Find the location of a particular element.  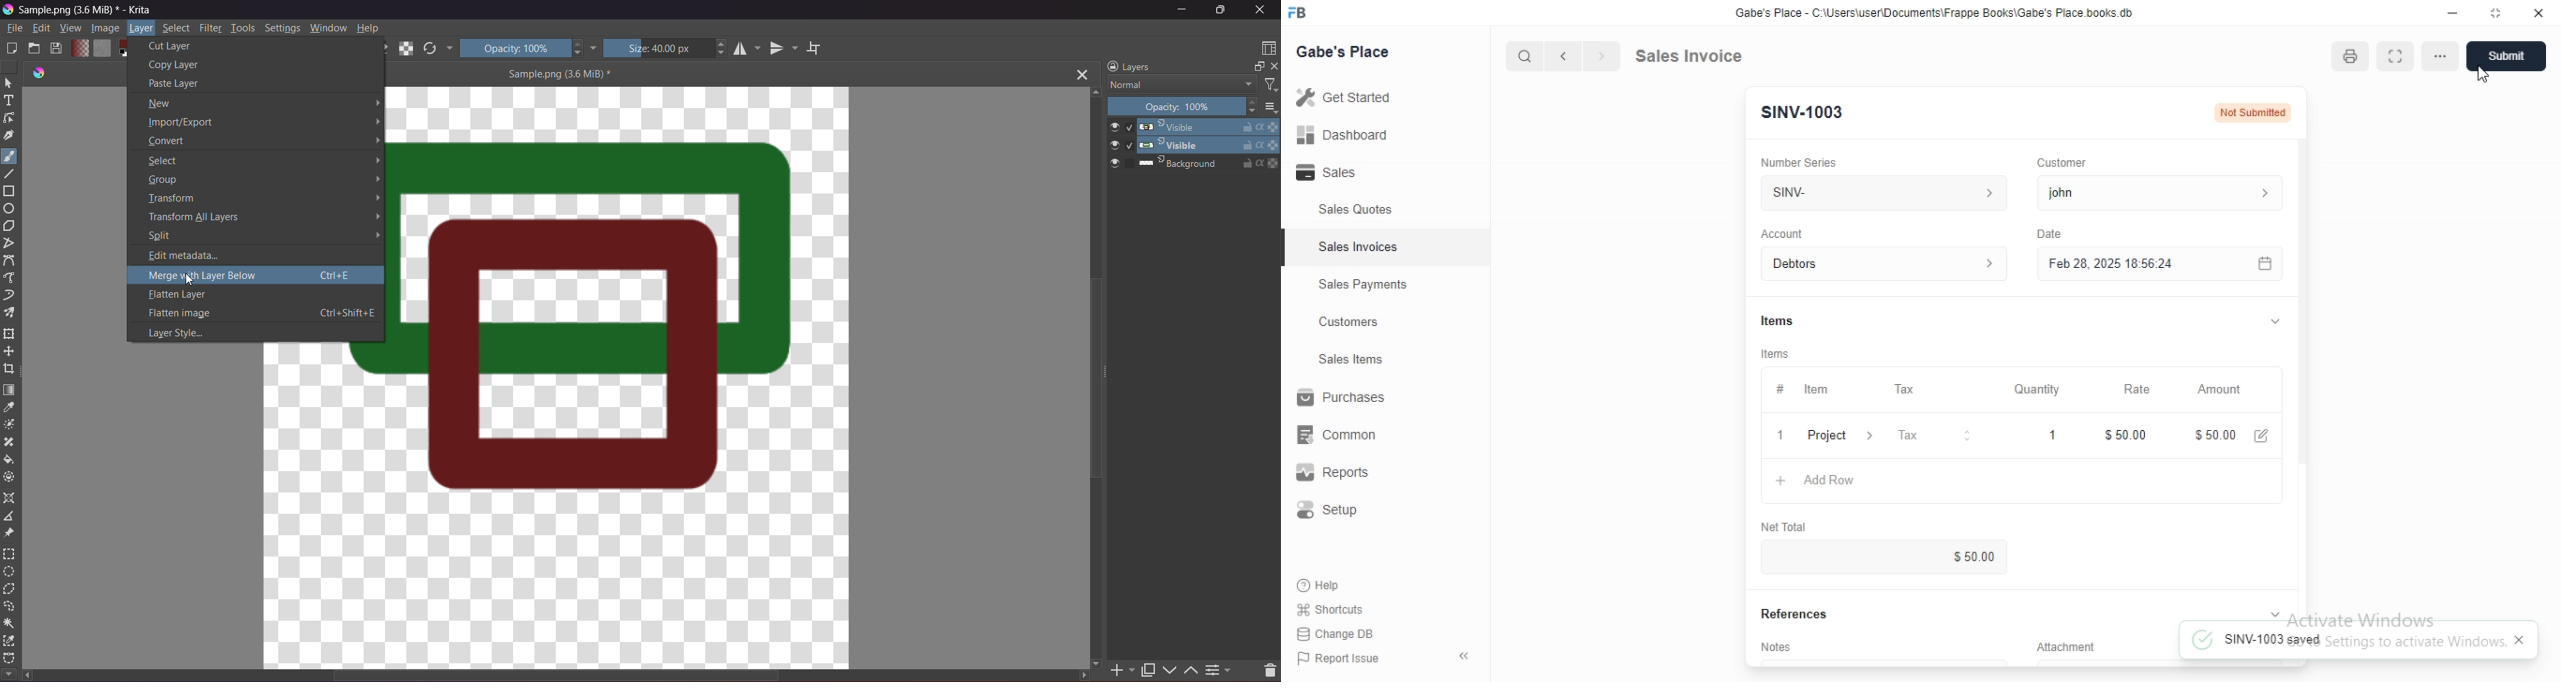

Getstared is located at coordinates (1349, 99).